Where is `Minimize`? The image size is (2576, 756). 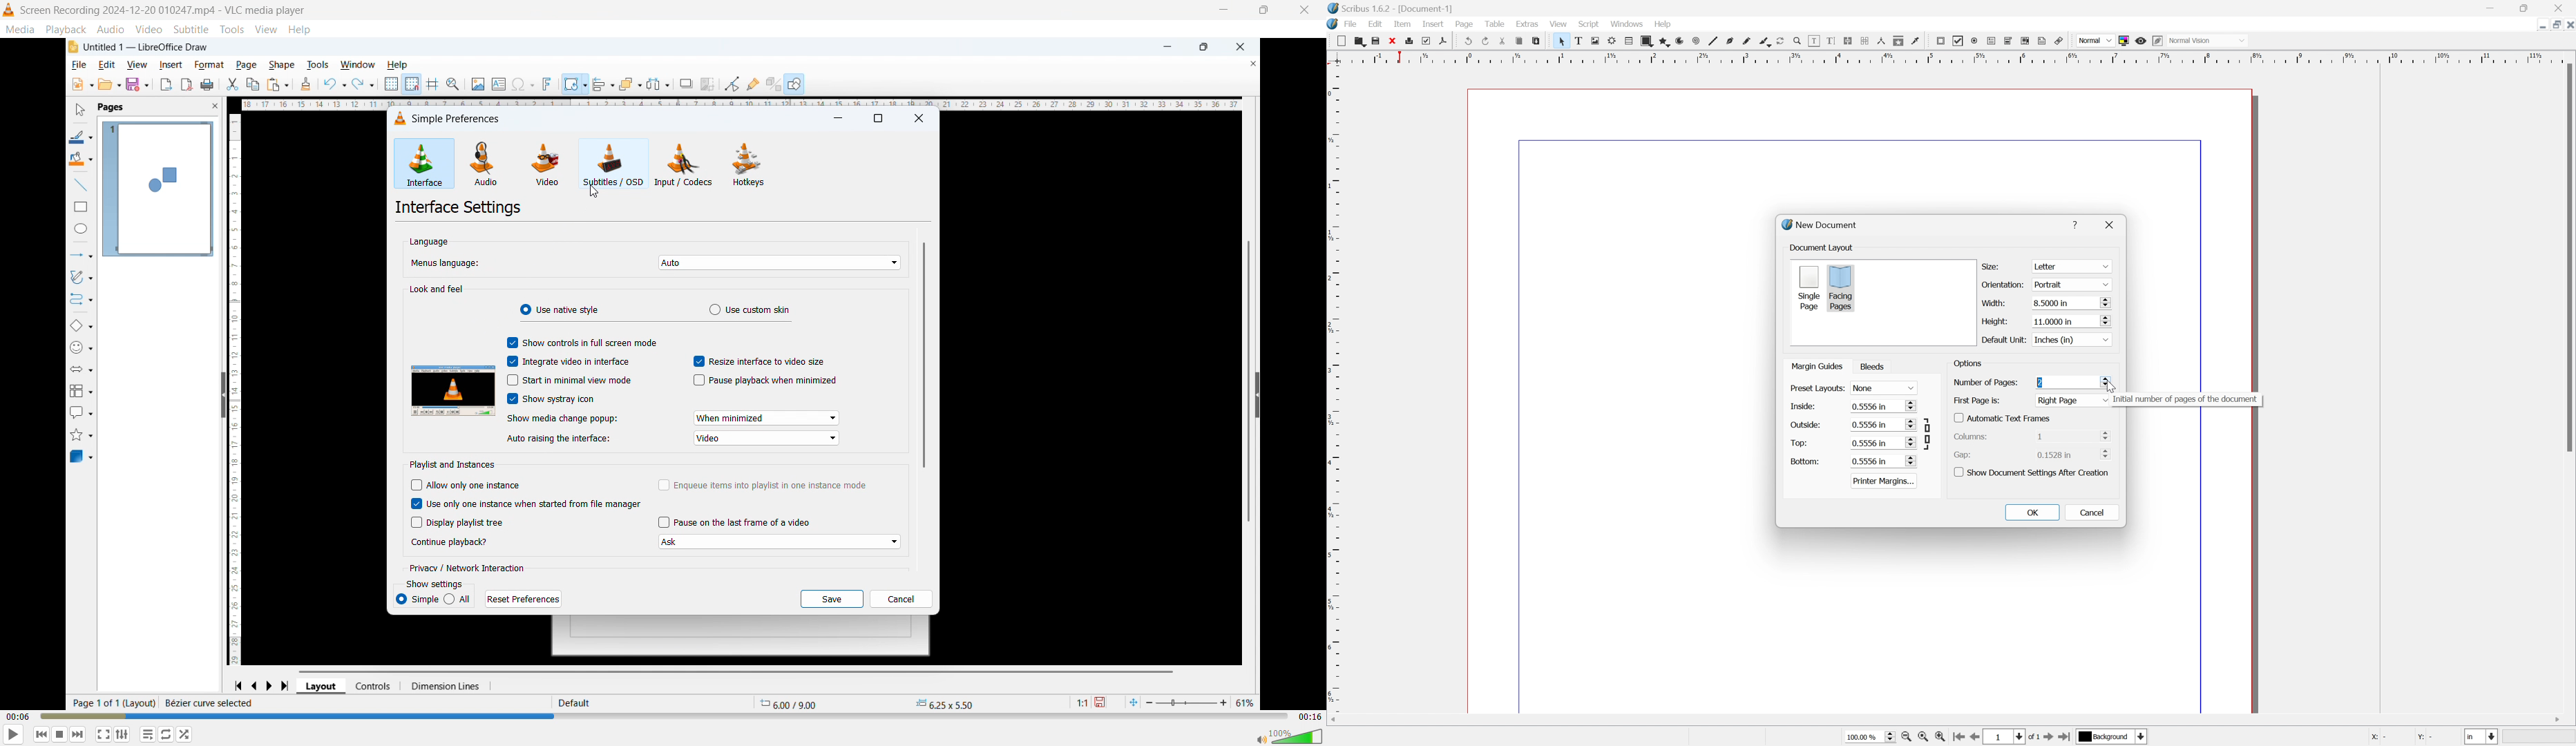
Minimize is located at coordinates (2493, 7).